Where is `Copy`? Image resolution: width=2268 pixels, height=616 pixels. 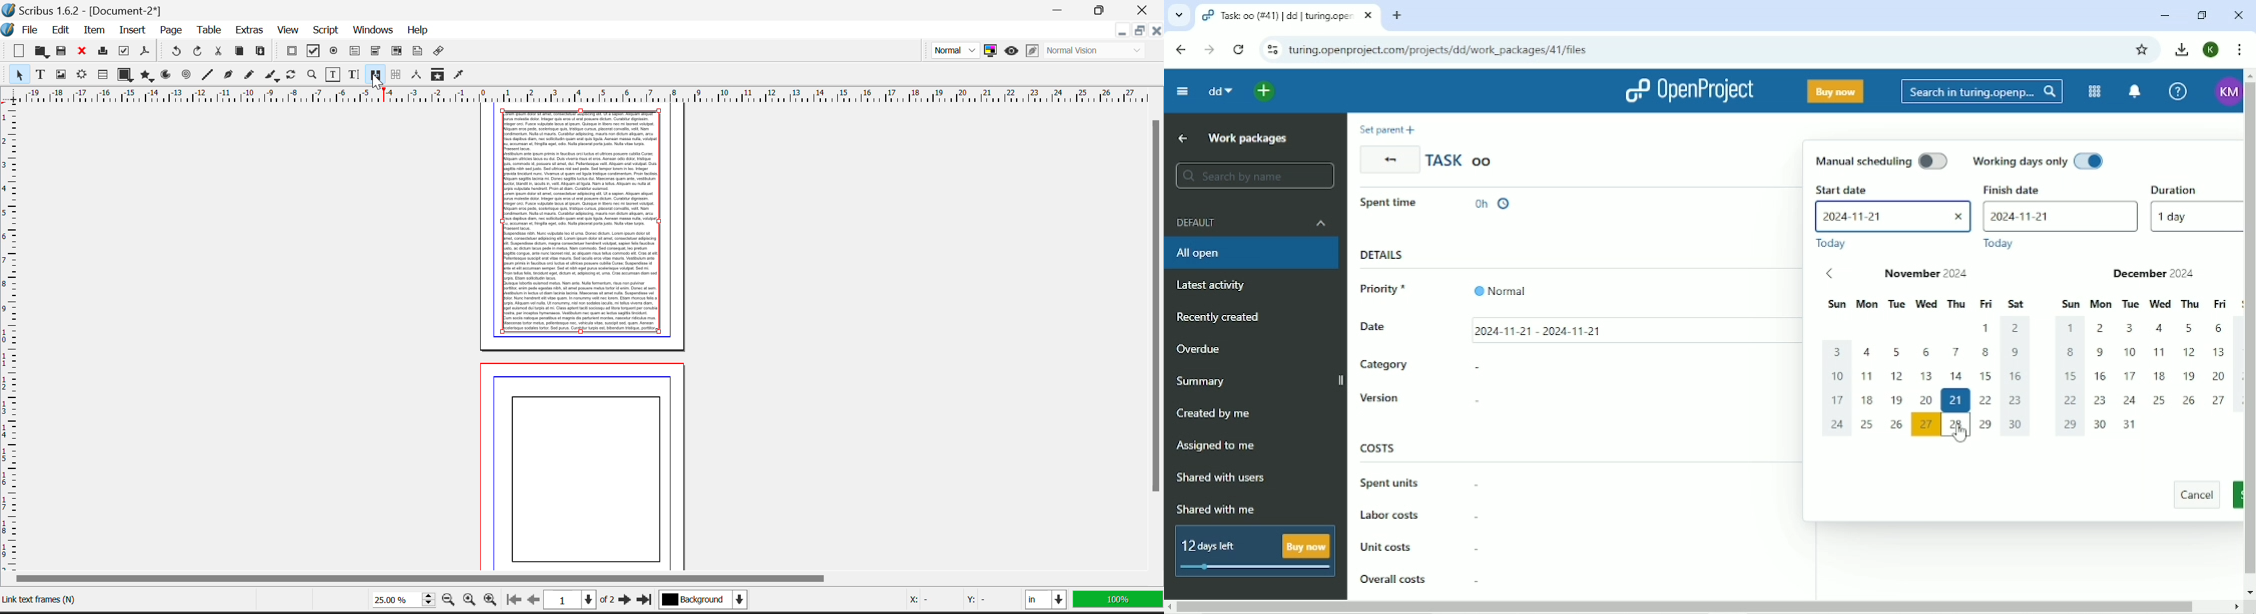 Copy is located at coordinates (240, 52).